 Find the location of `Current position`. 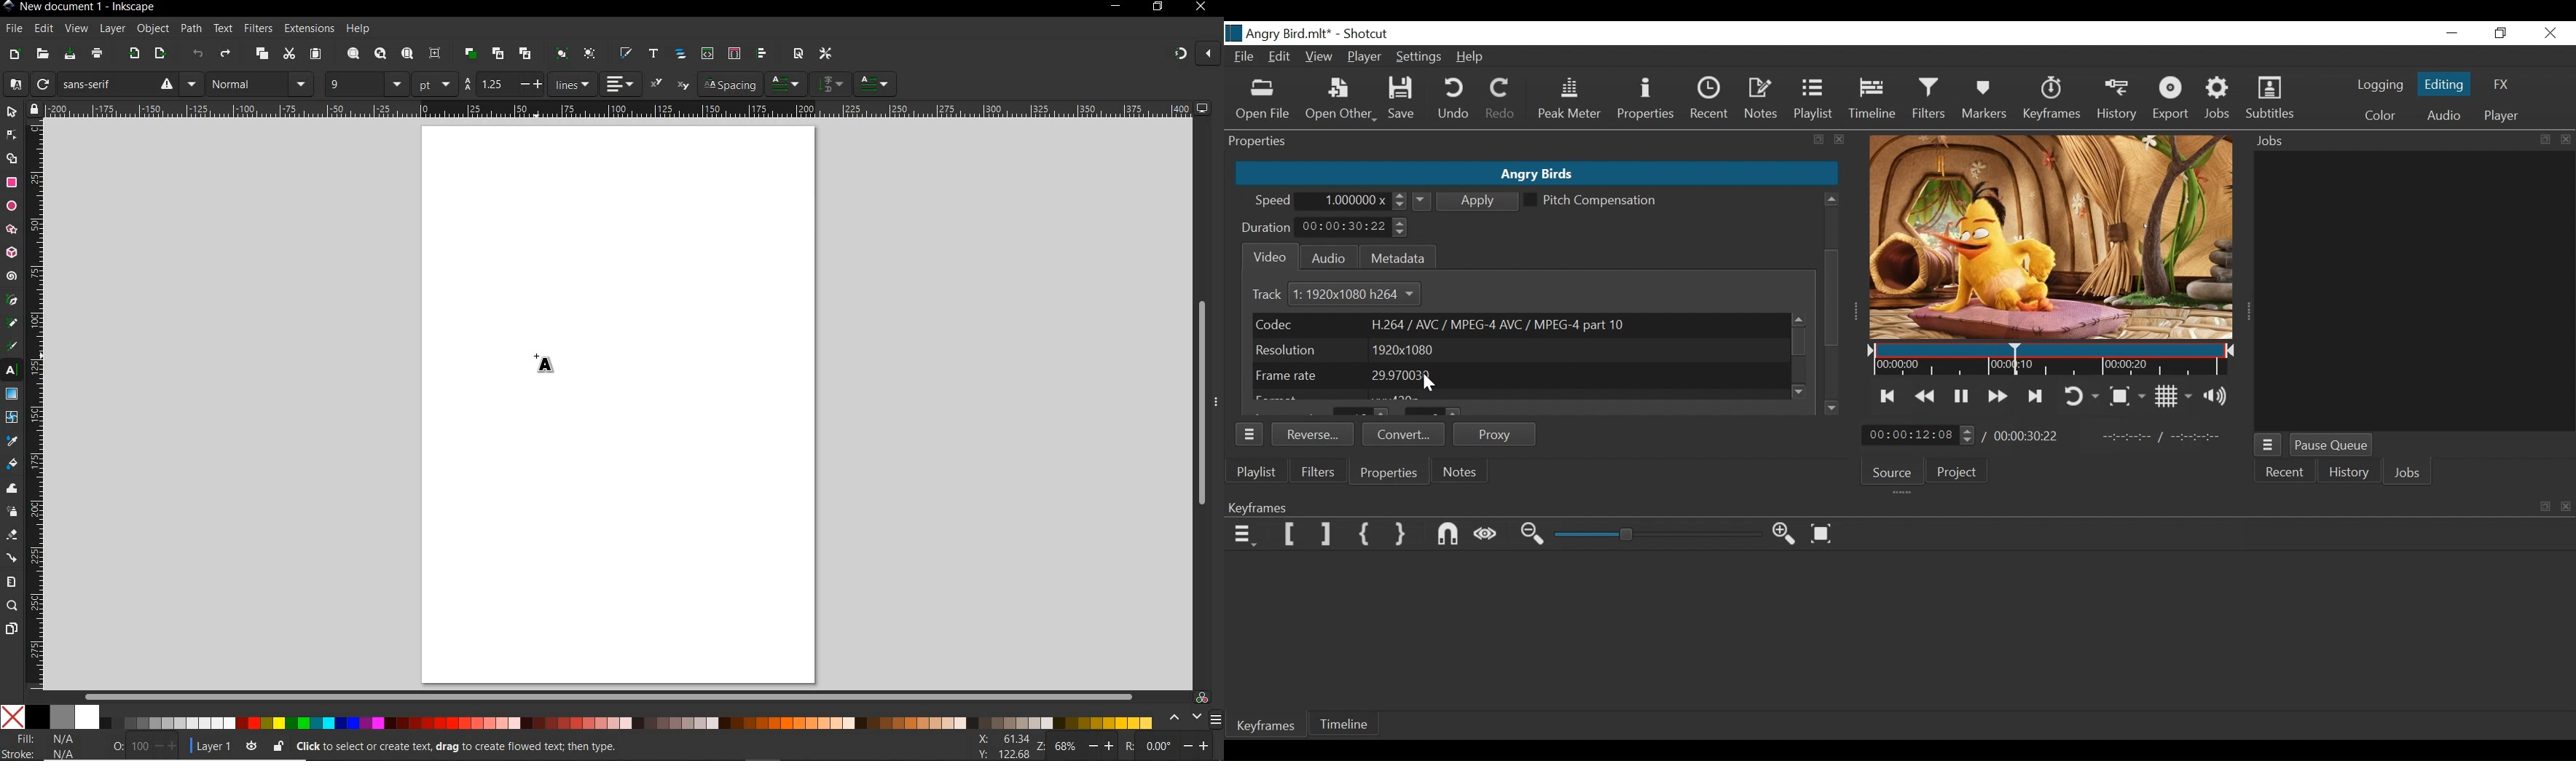

Current position is located at coordinates (1920, 435).